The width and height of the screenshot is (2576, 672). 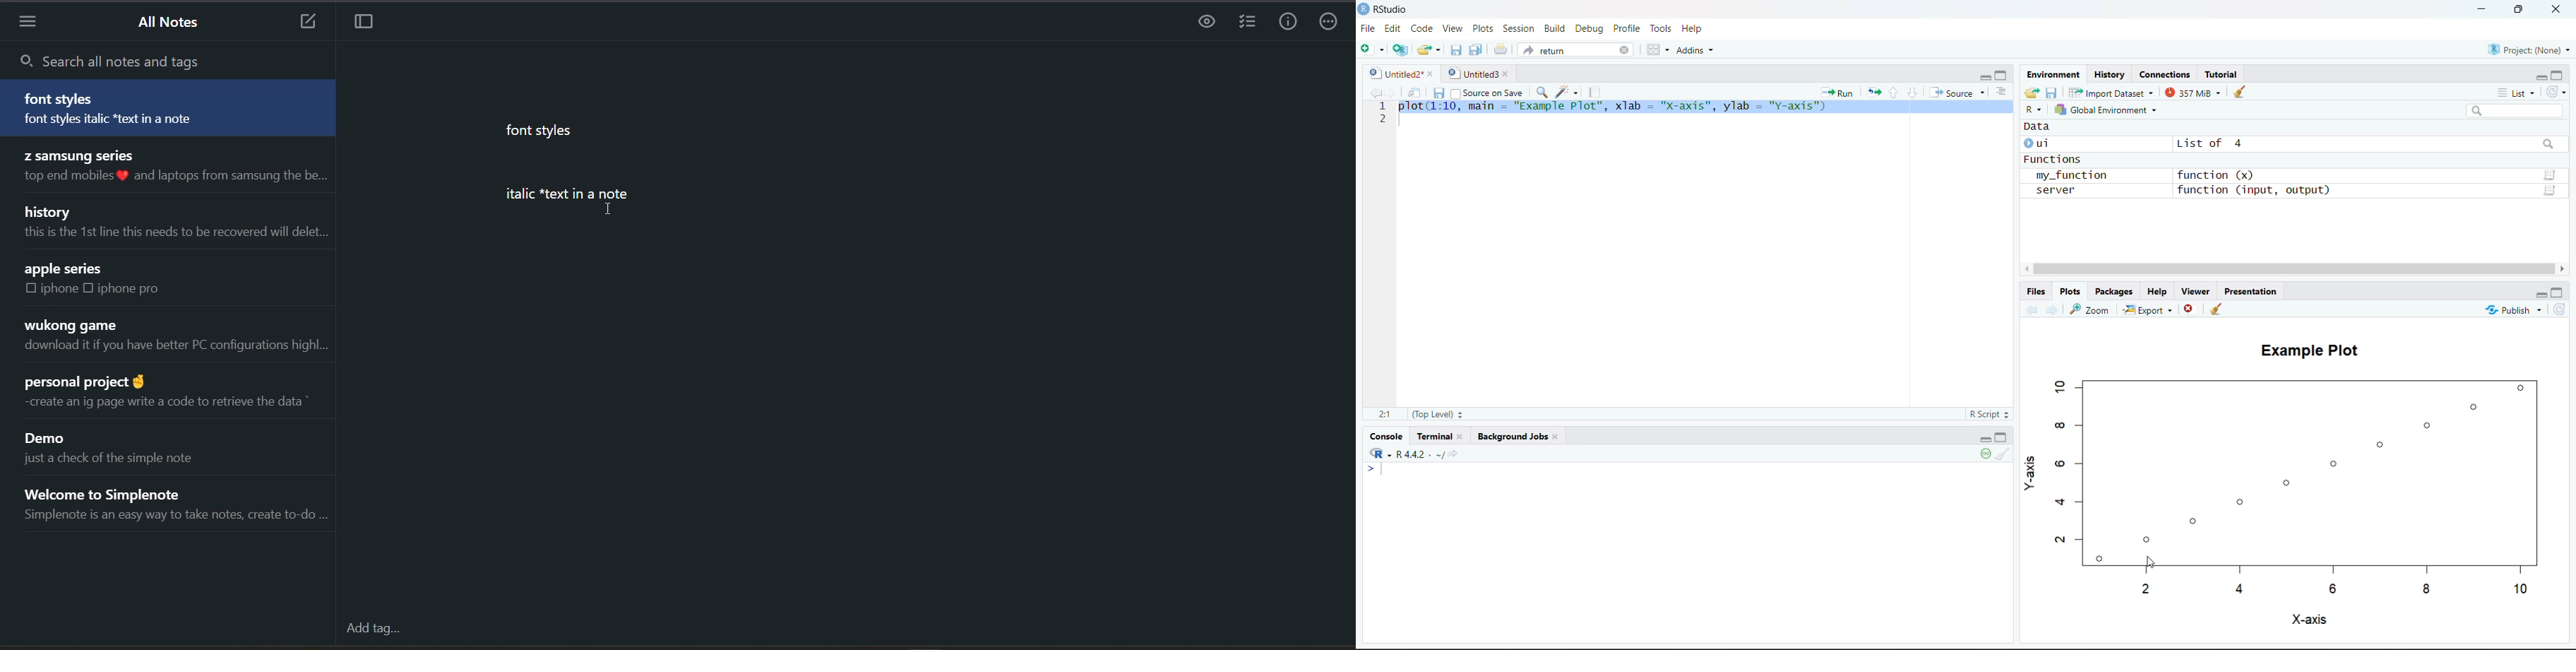 I want to click on toggle focus mode, so click(x=373, y=24).